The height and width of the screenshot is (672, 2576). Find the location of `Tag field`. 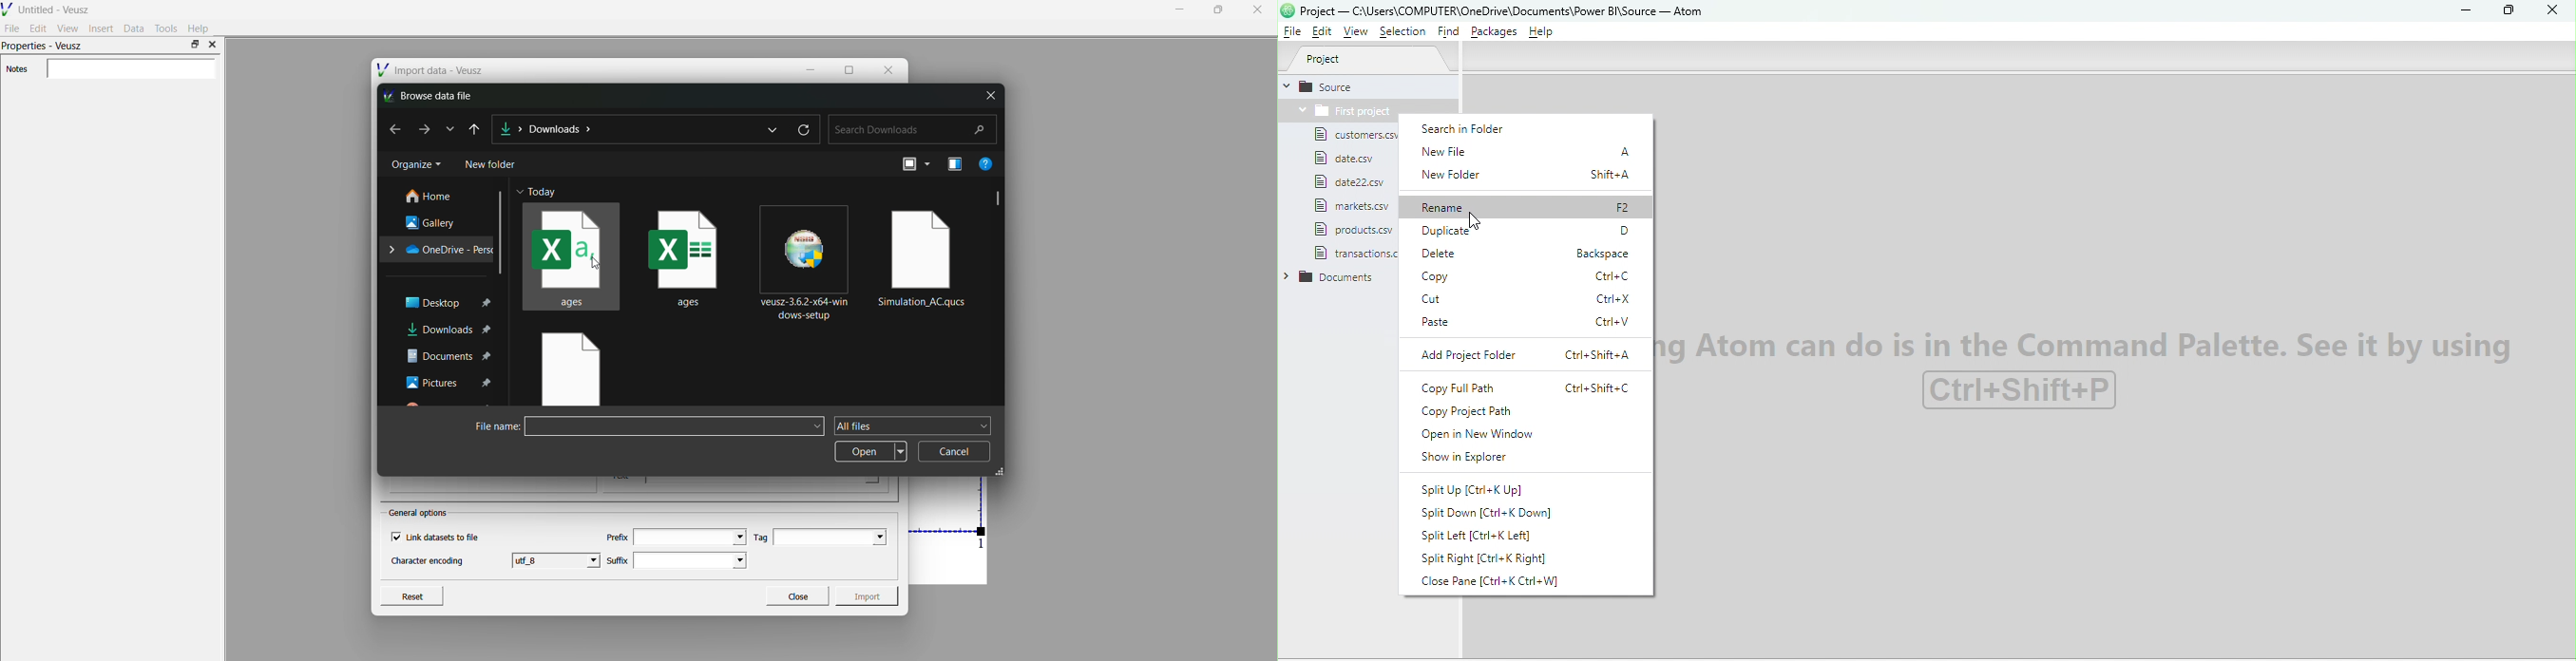

Tag field is located at coordinates (831, 537).